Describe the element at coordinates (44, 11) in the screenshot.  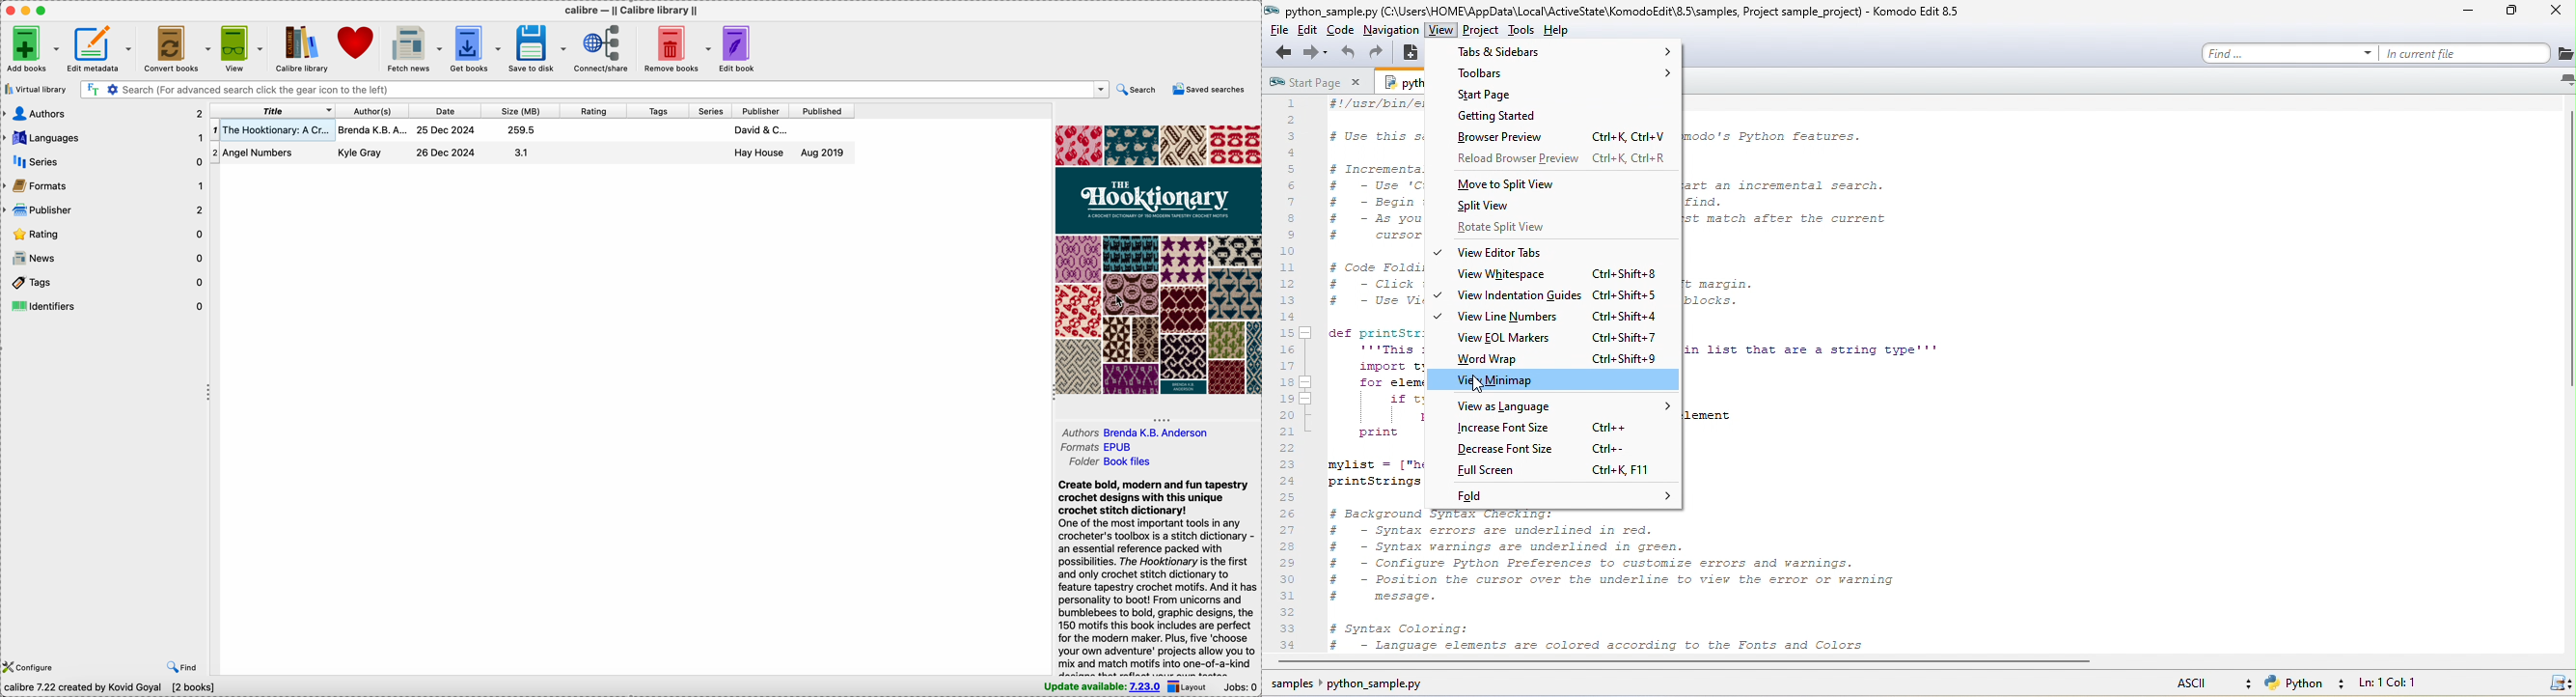
I see `maximize` at that location.